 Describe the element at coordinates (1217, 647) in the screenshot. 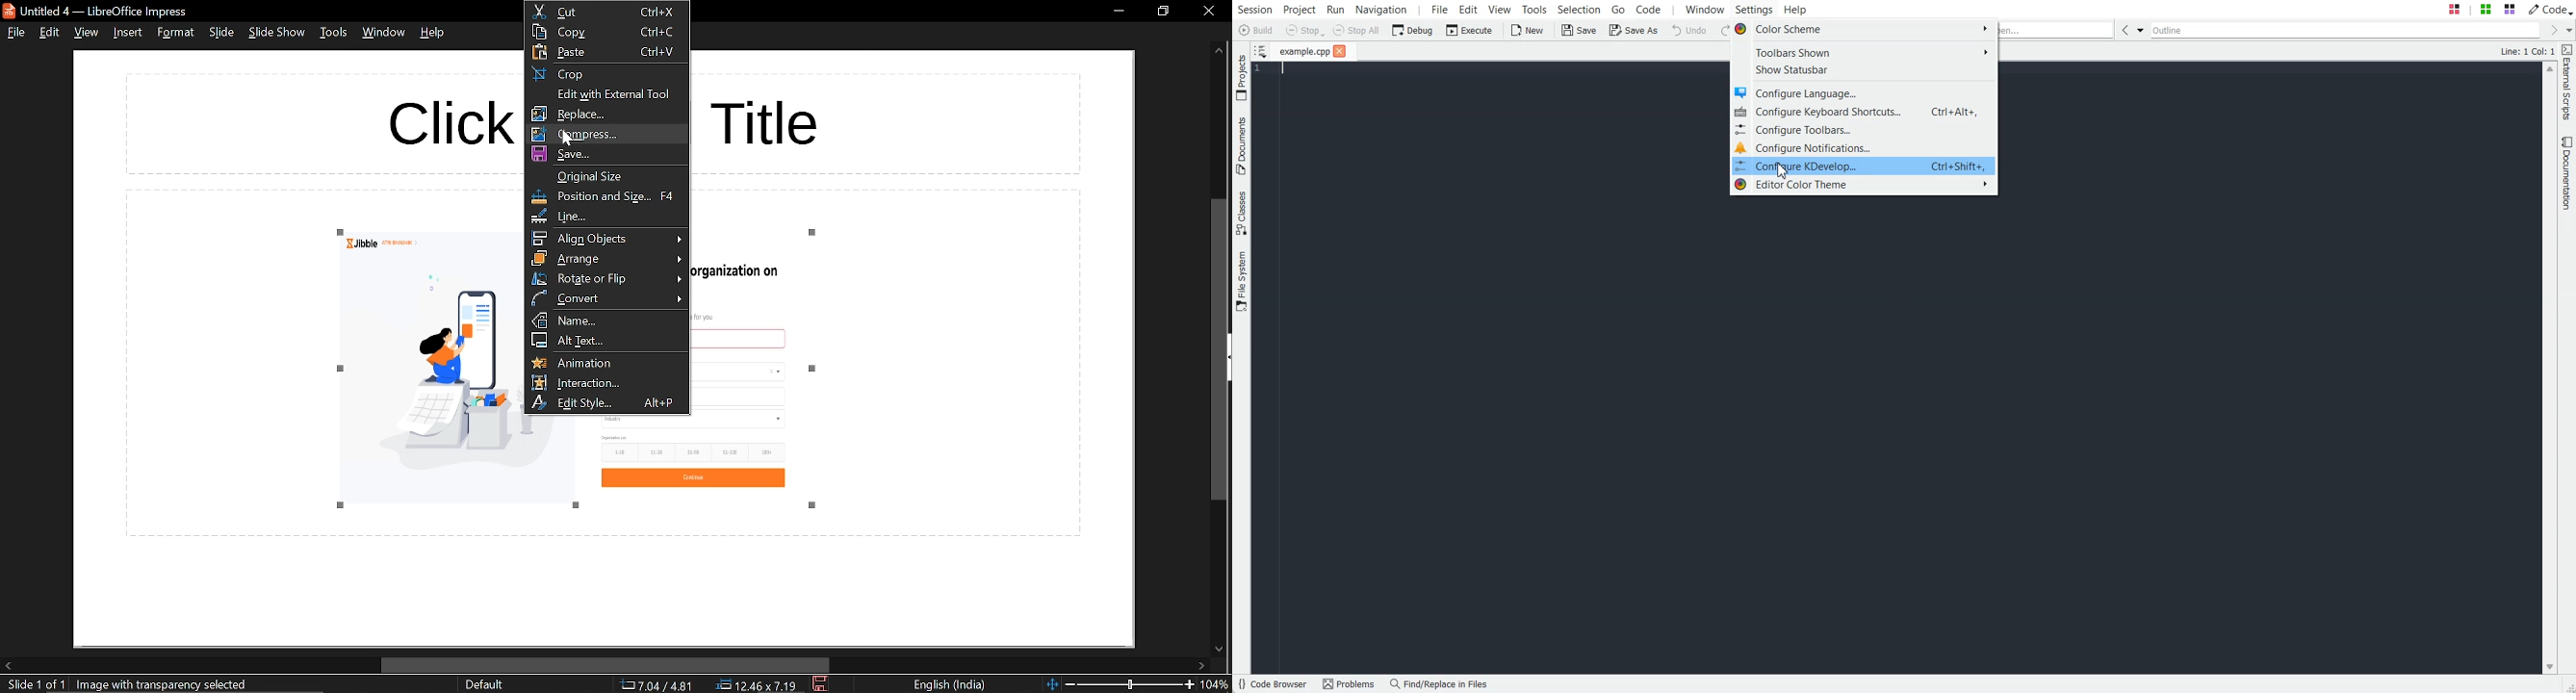

I see `move down` at that location.